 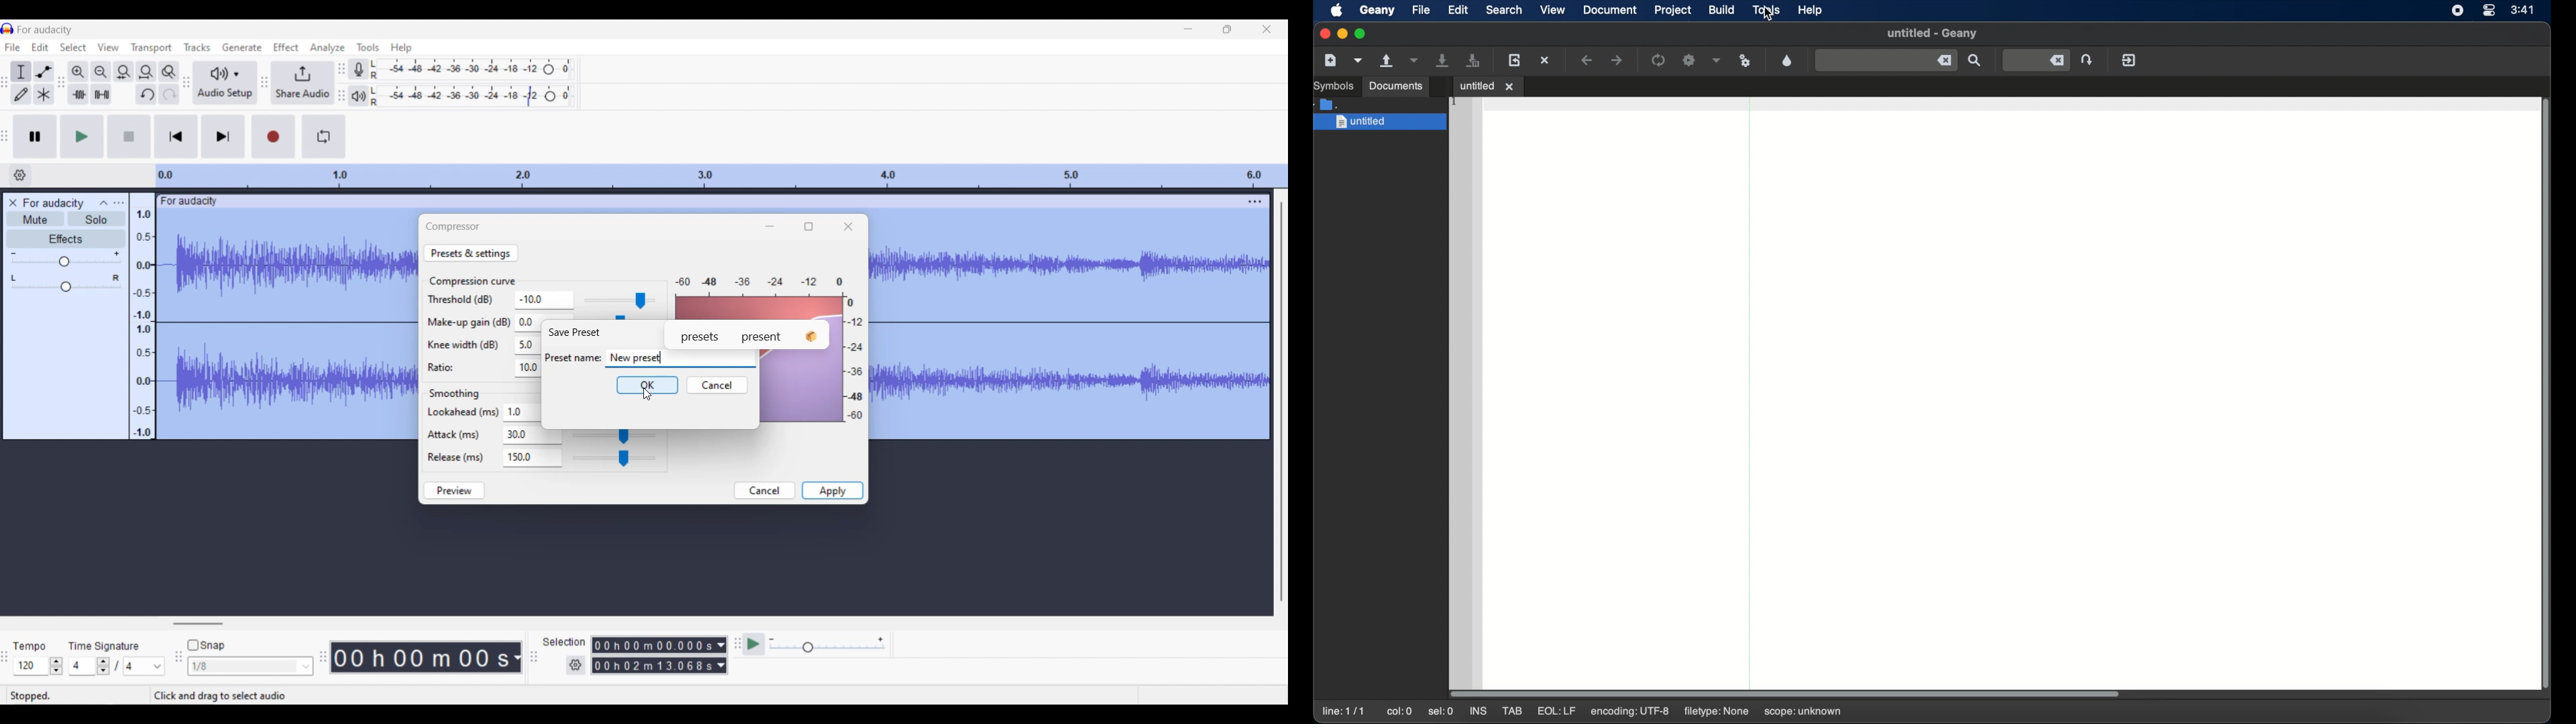 What do you see at coordinates (43, 94) in the screenshot?
I see `Multi tool` at bounding box center [43, 94].